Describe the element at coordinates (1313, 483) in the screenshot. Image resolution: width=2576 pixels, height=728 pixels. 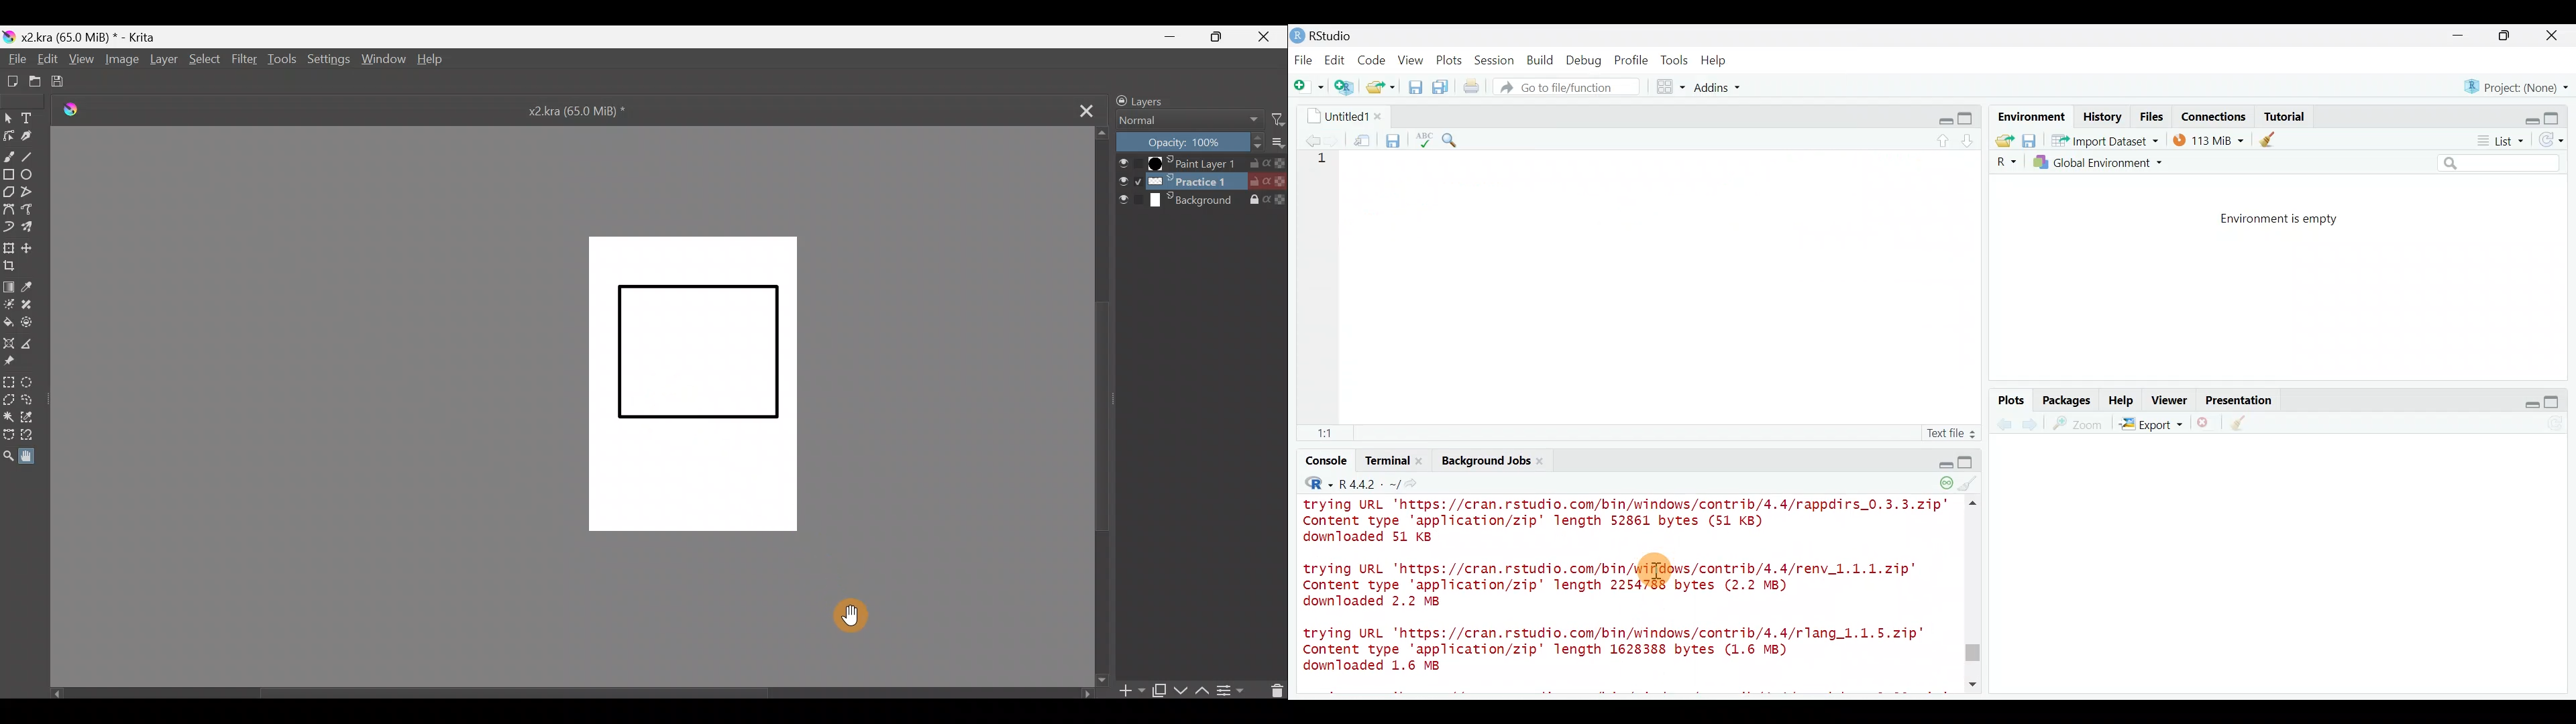
I see `R` at that location.